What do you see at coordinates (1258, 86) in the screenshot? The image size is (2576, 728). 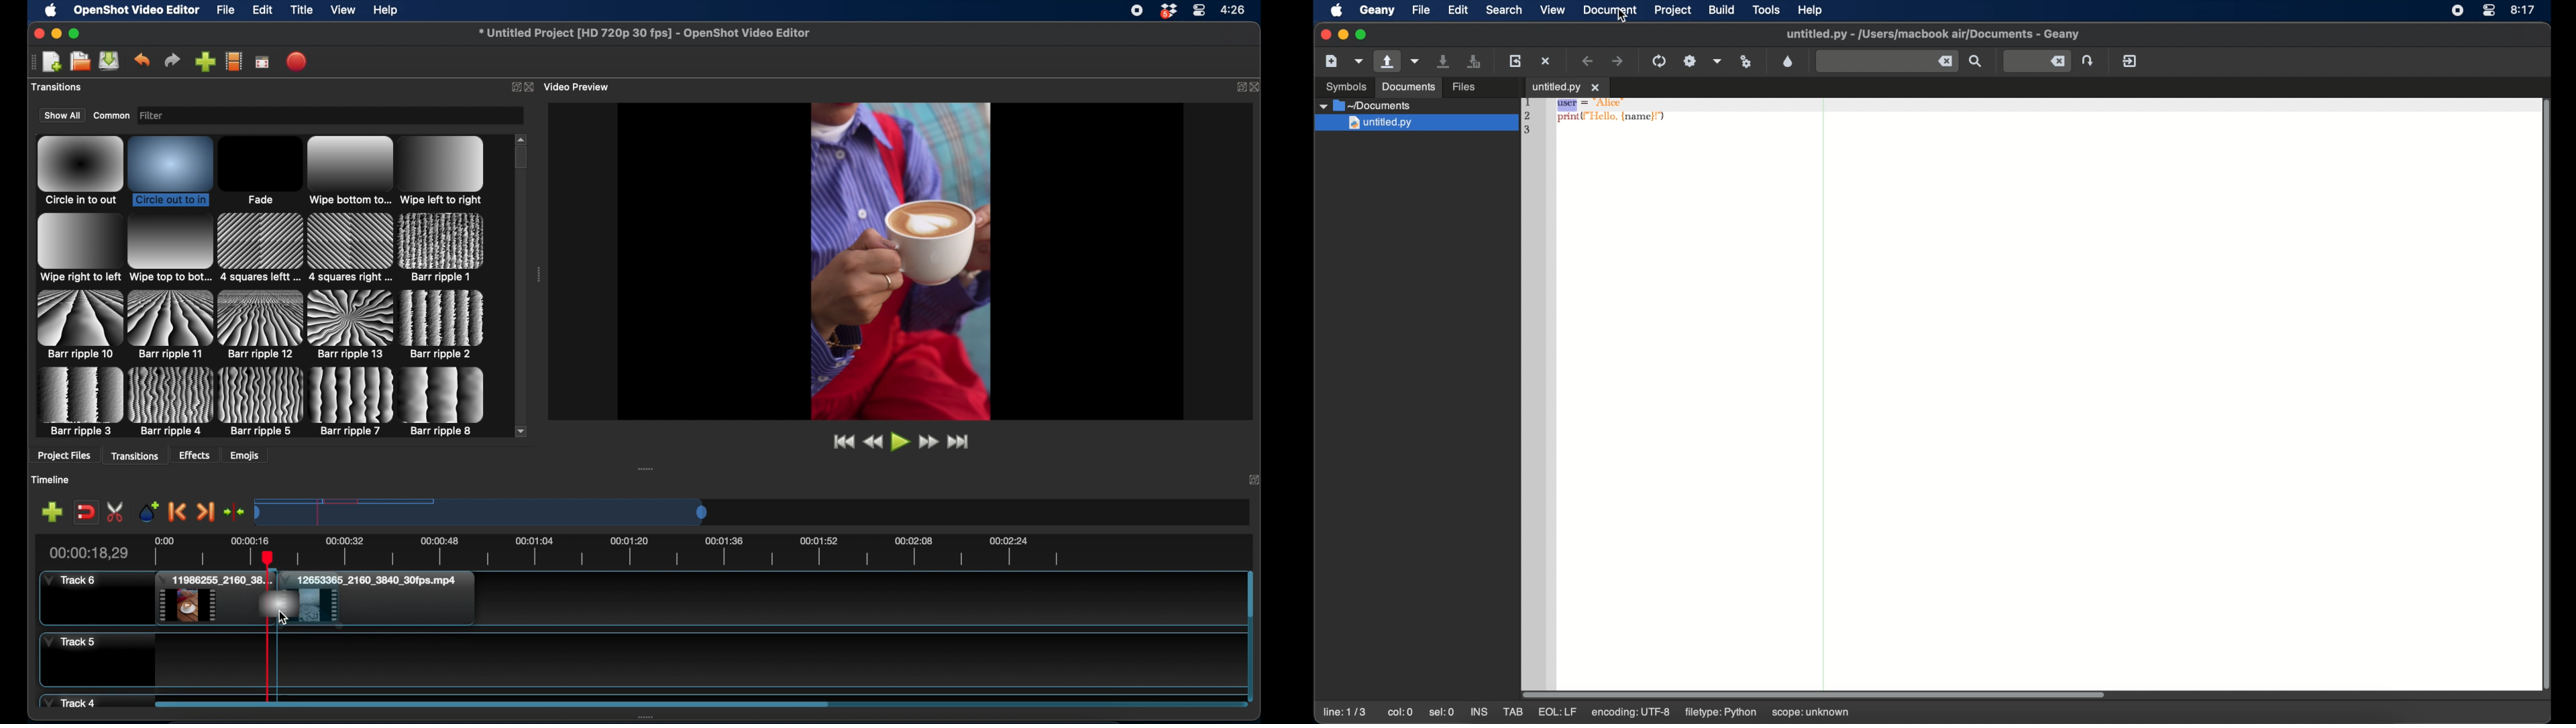 I see `close` at bounding box center [1258, 86].